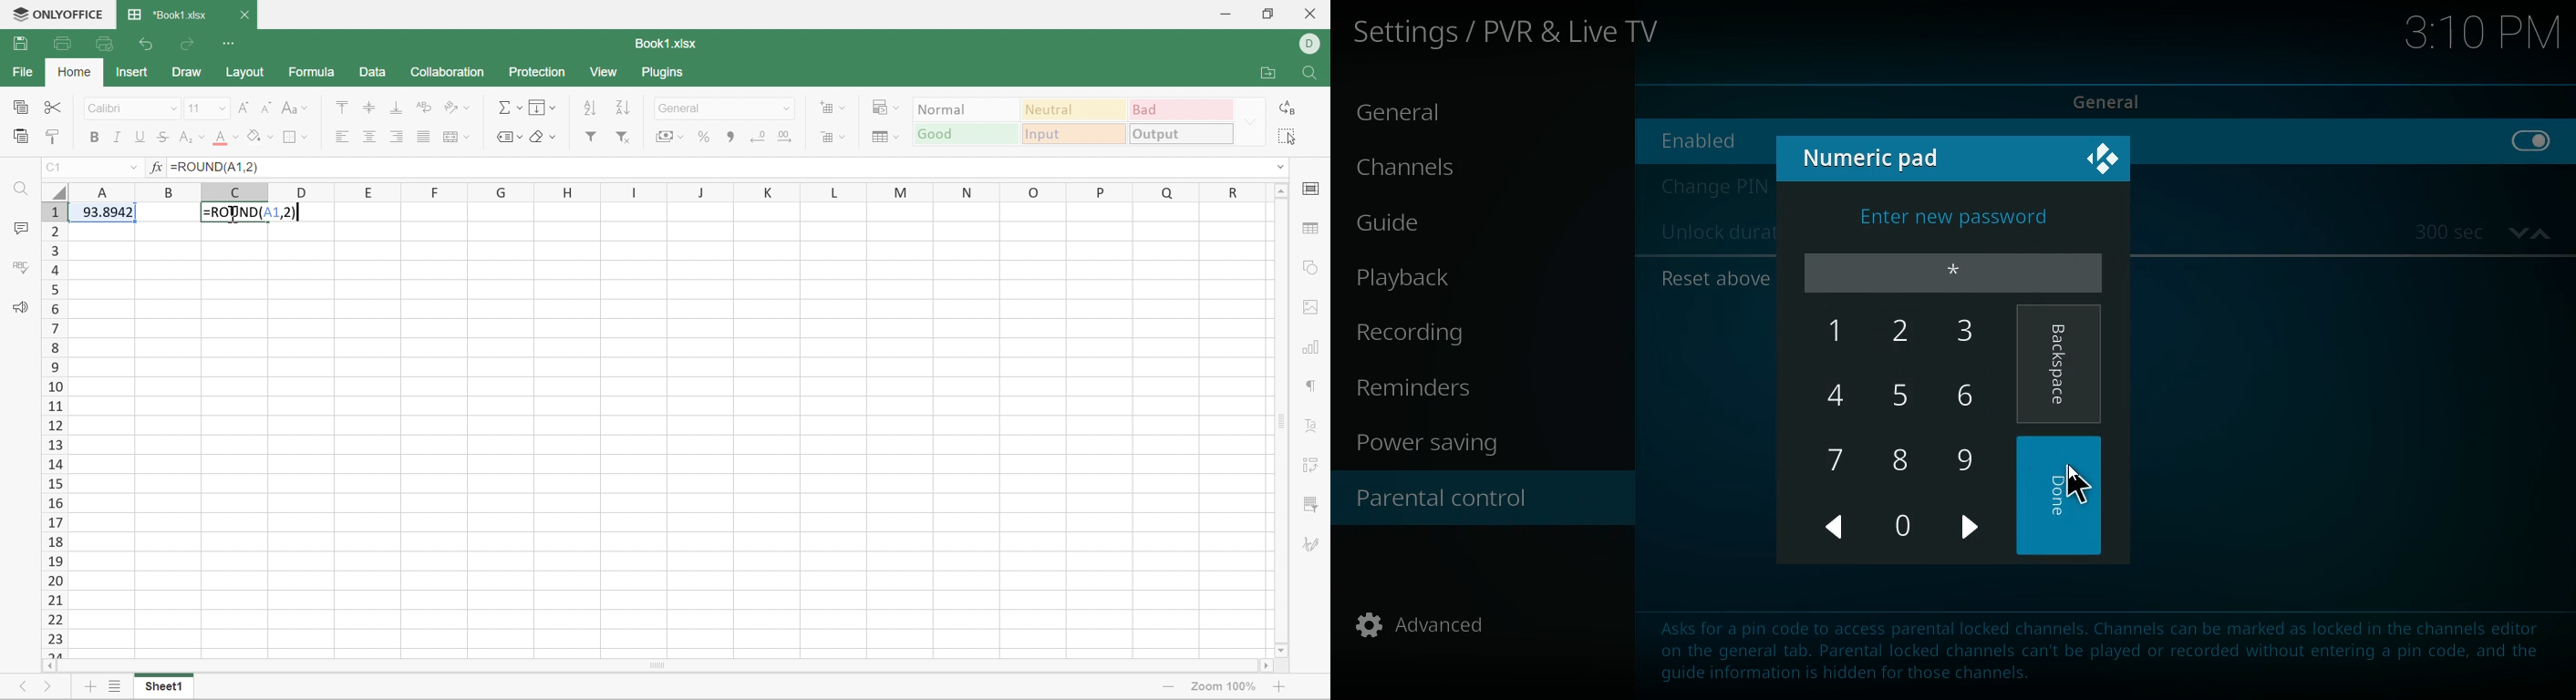 This screenshot has width=2576, height=700. What do you see at coordinates (21, 71) in the screenshot?
I see `File` at bounding box center [21, 71].